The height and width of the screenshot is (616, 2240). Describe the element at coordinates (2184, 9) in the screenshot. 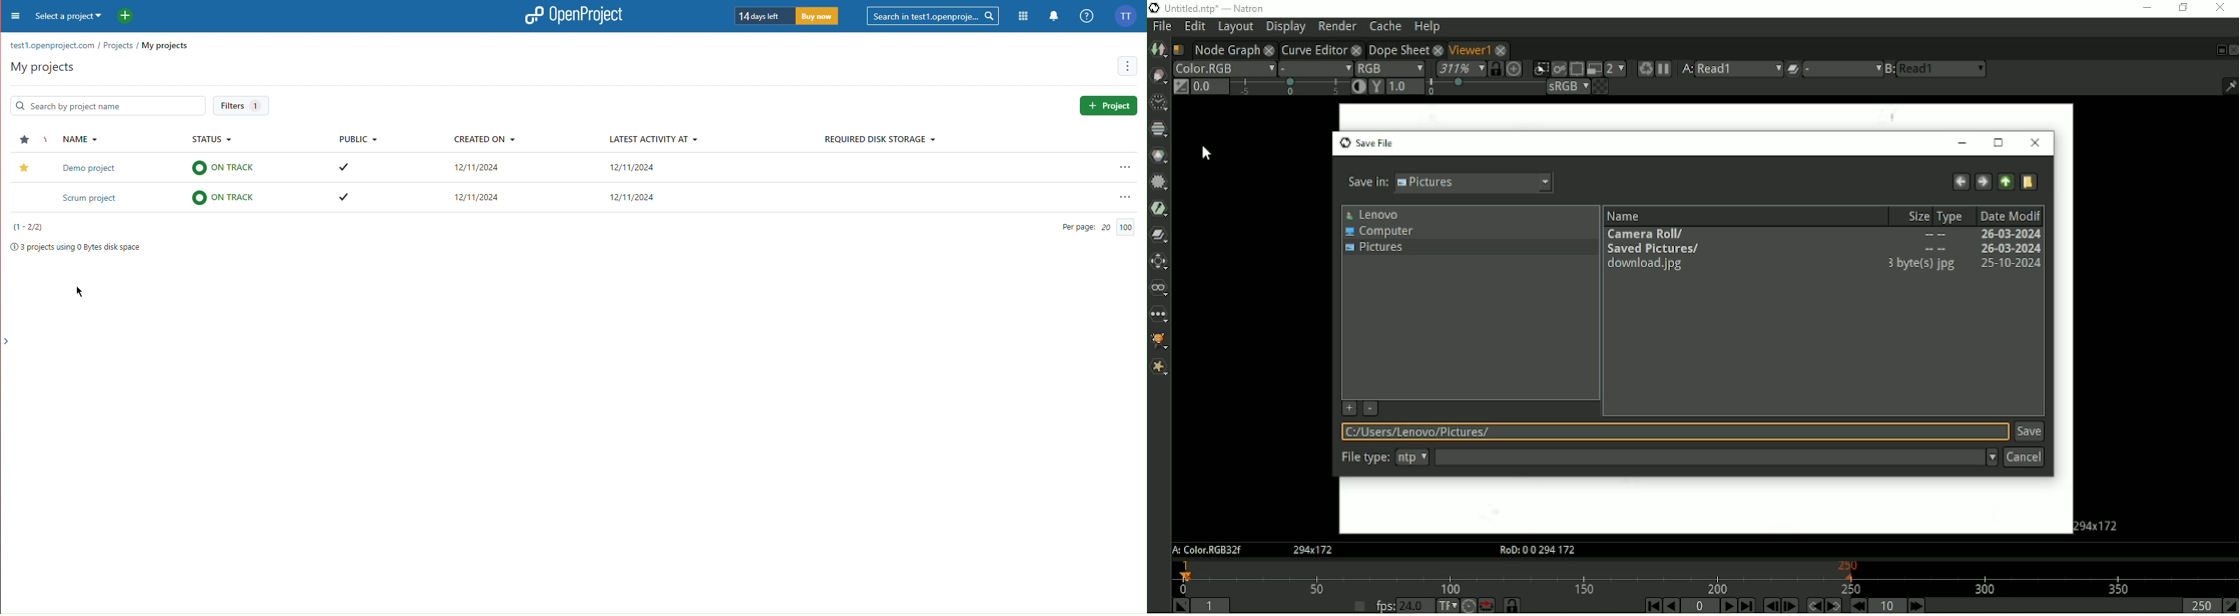

I see `Restore down` at that location.